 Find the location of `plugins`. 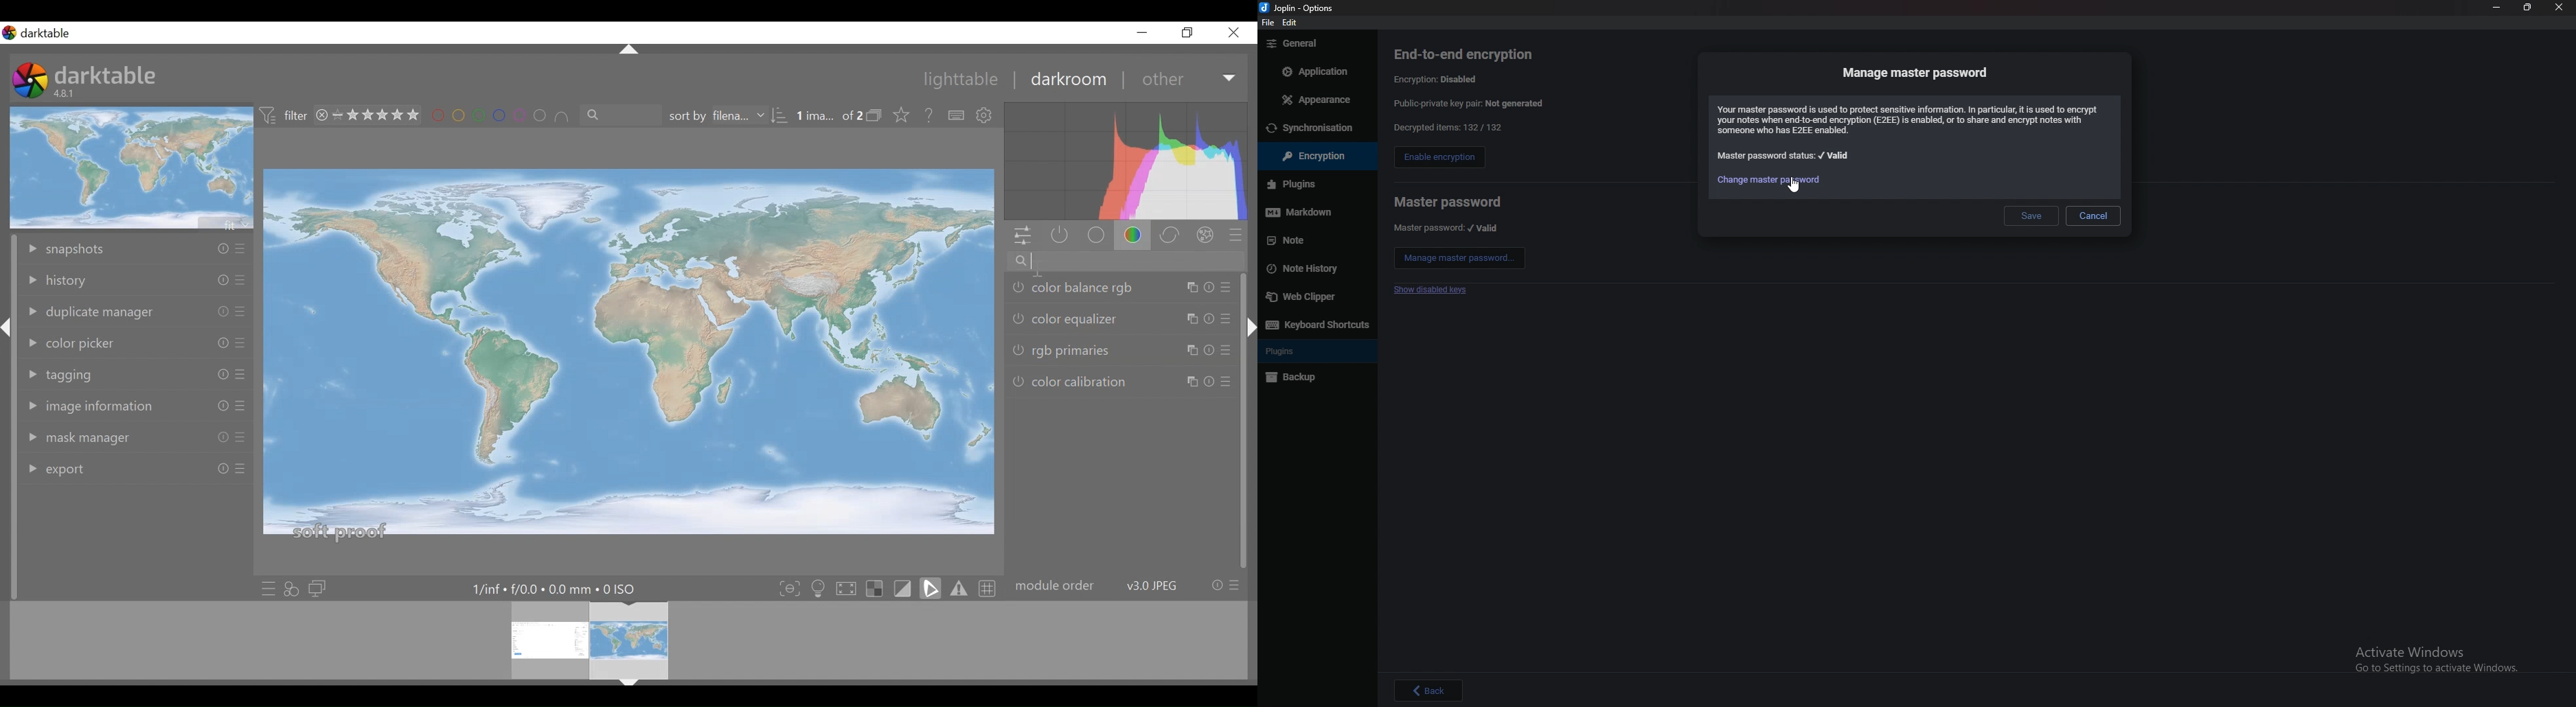

plugins is located at coordinates (1311, 184).